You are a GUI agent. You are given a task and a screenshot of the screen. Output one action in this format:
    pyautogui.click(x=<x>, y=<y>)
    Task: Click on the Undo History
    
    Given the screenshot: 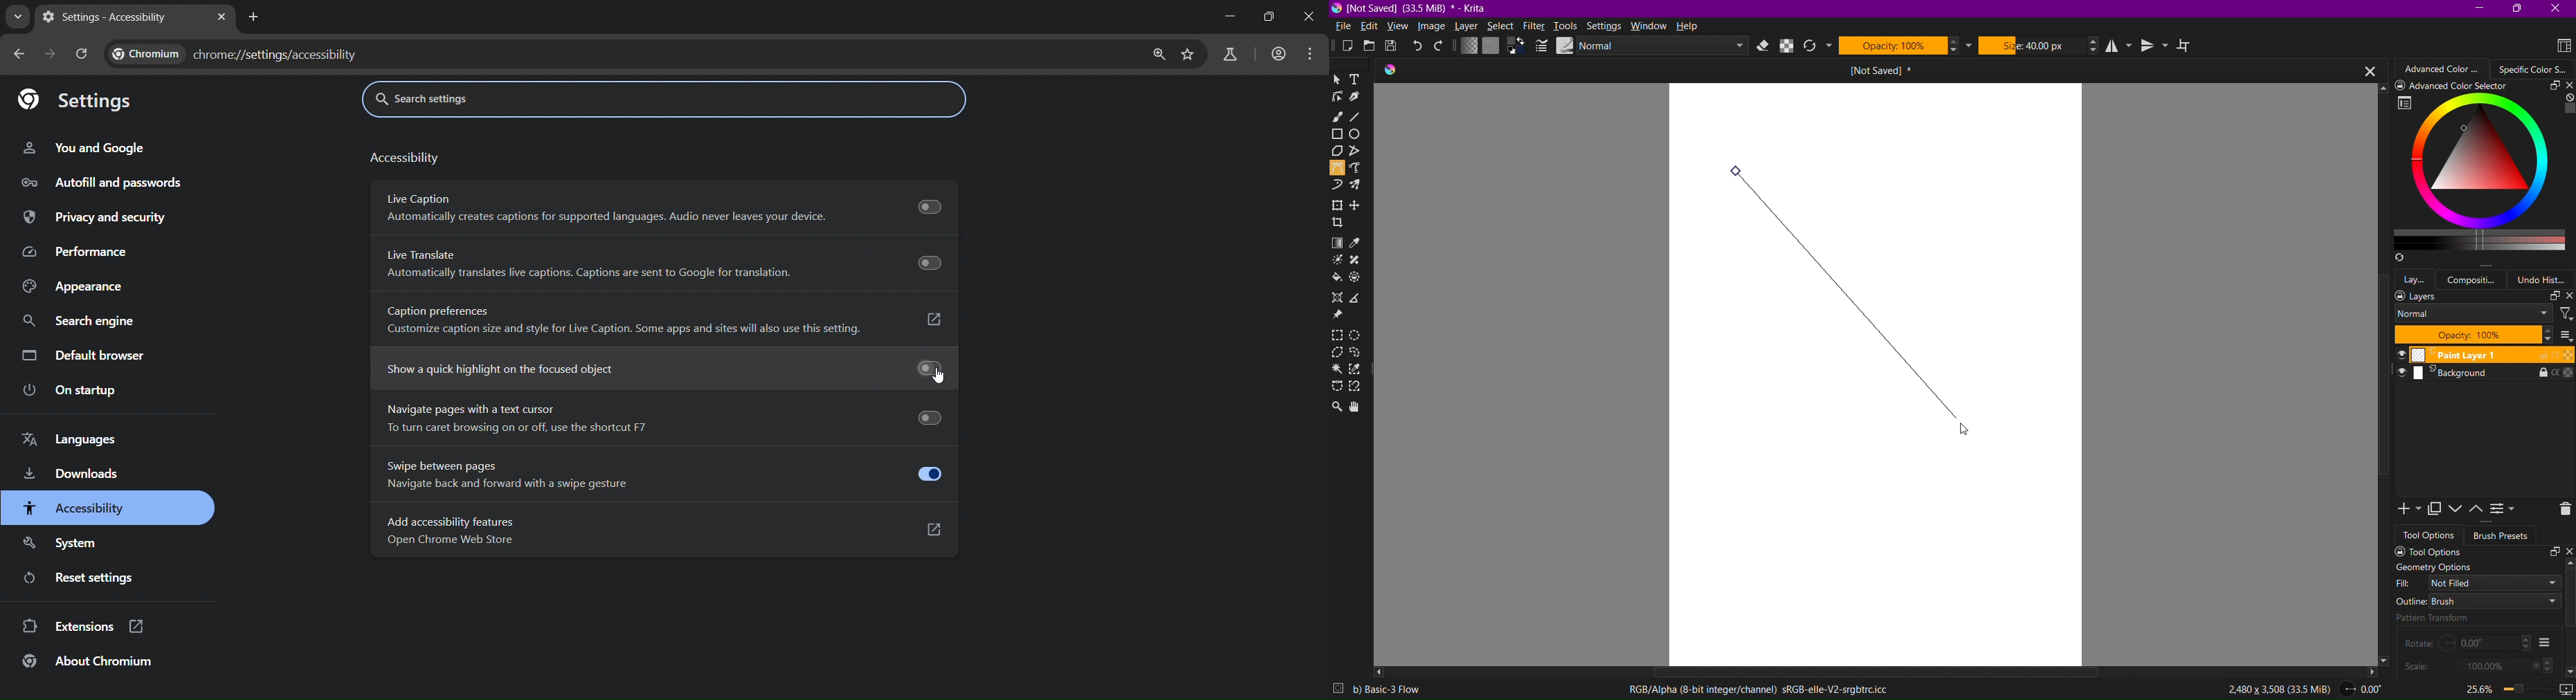 What is the action you would take?
    pyautogui.click(x=2546, y=279)
    